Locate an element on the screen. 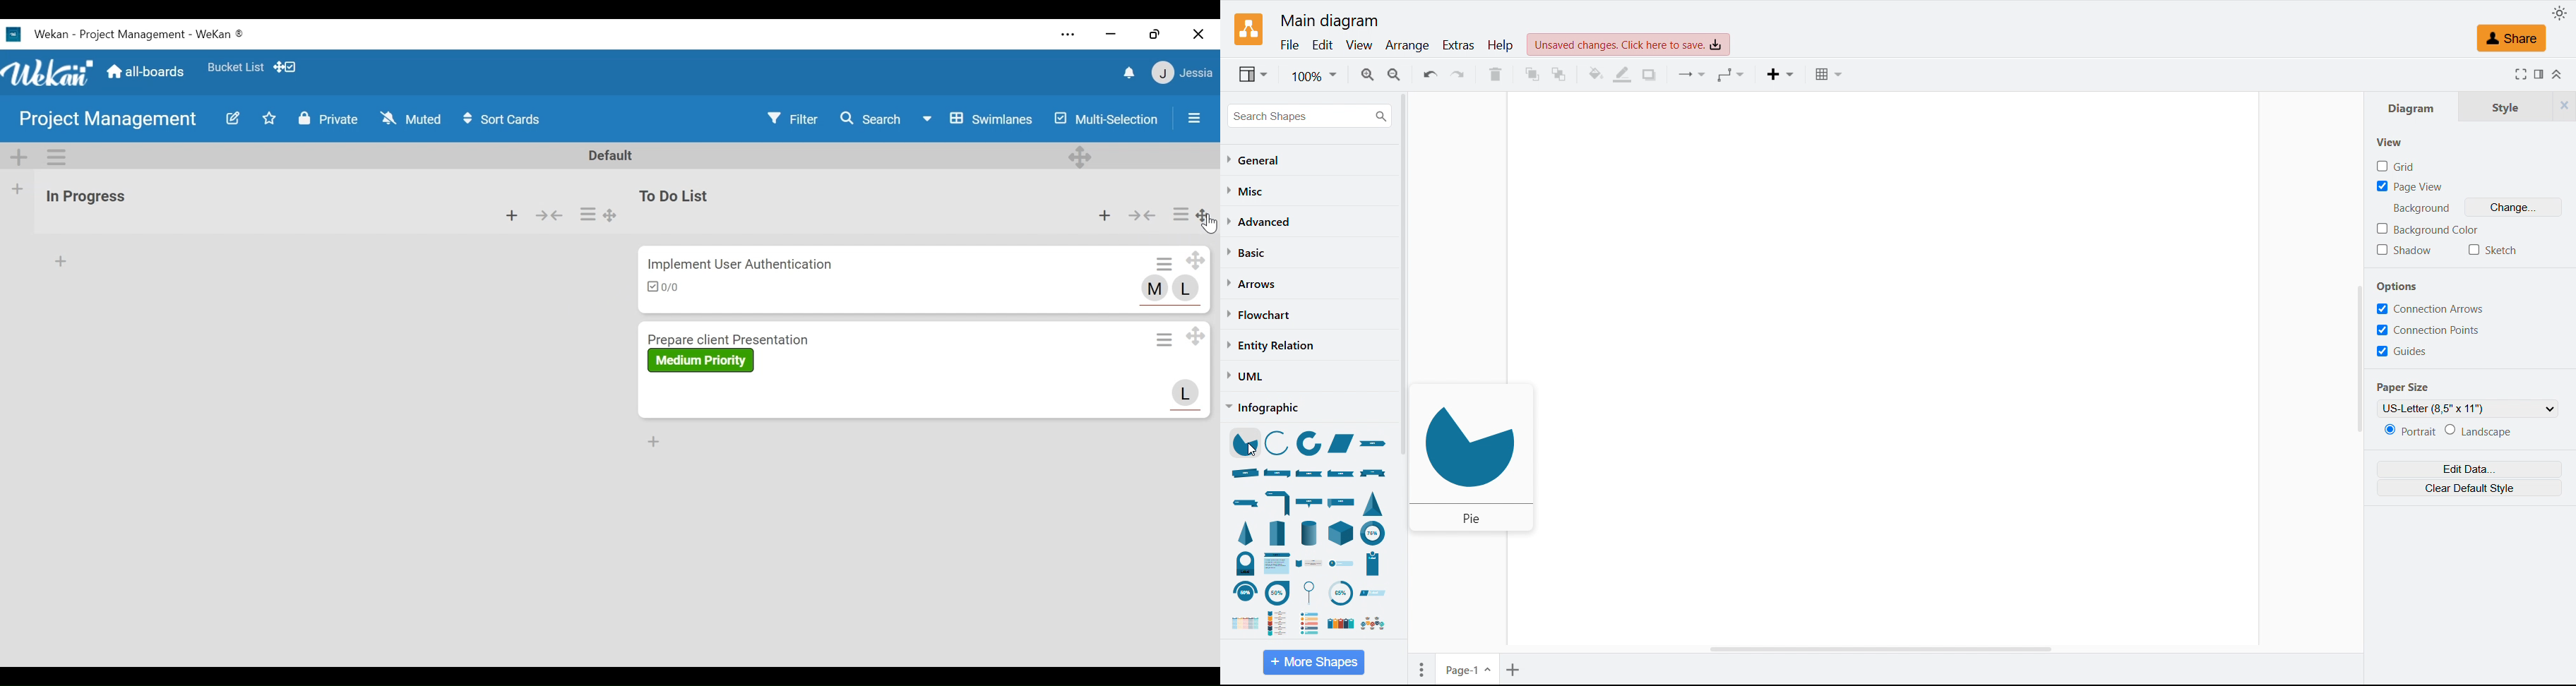  Style  is located at coordinates (2502, 107).